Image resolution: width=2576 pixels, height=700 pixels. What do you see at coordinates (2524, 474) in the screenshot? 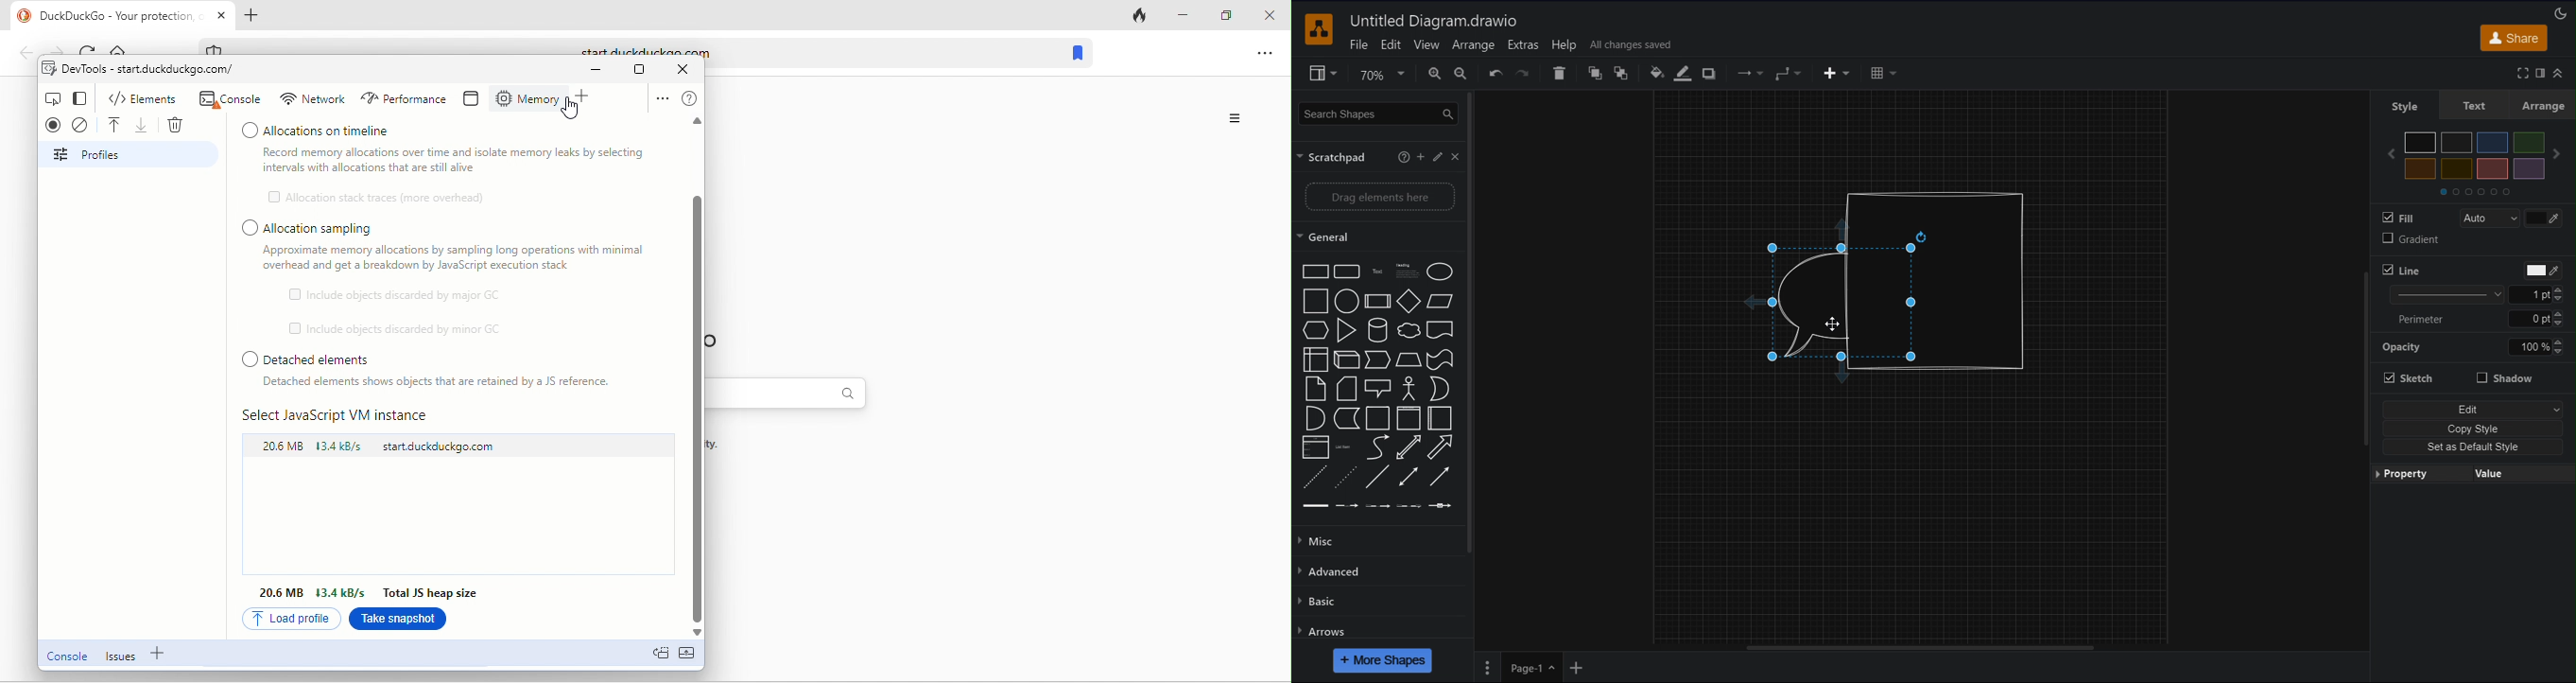
I see `Value` at bounding box center [2524, 474].